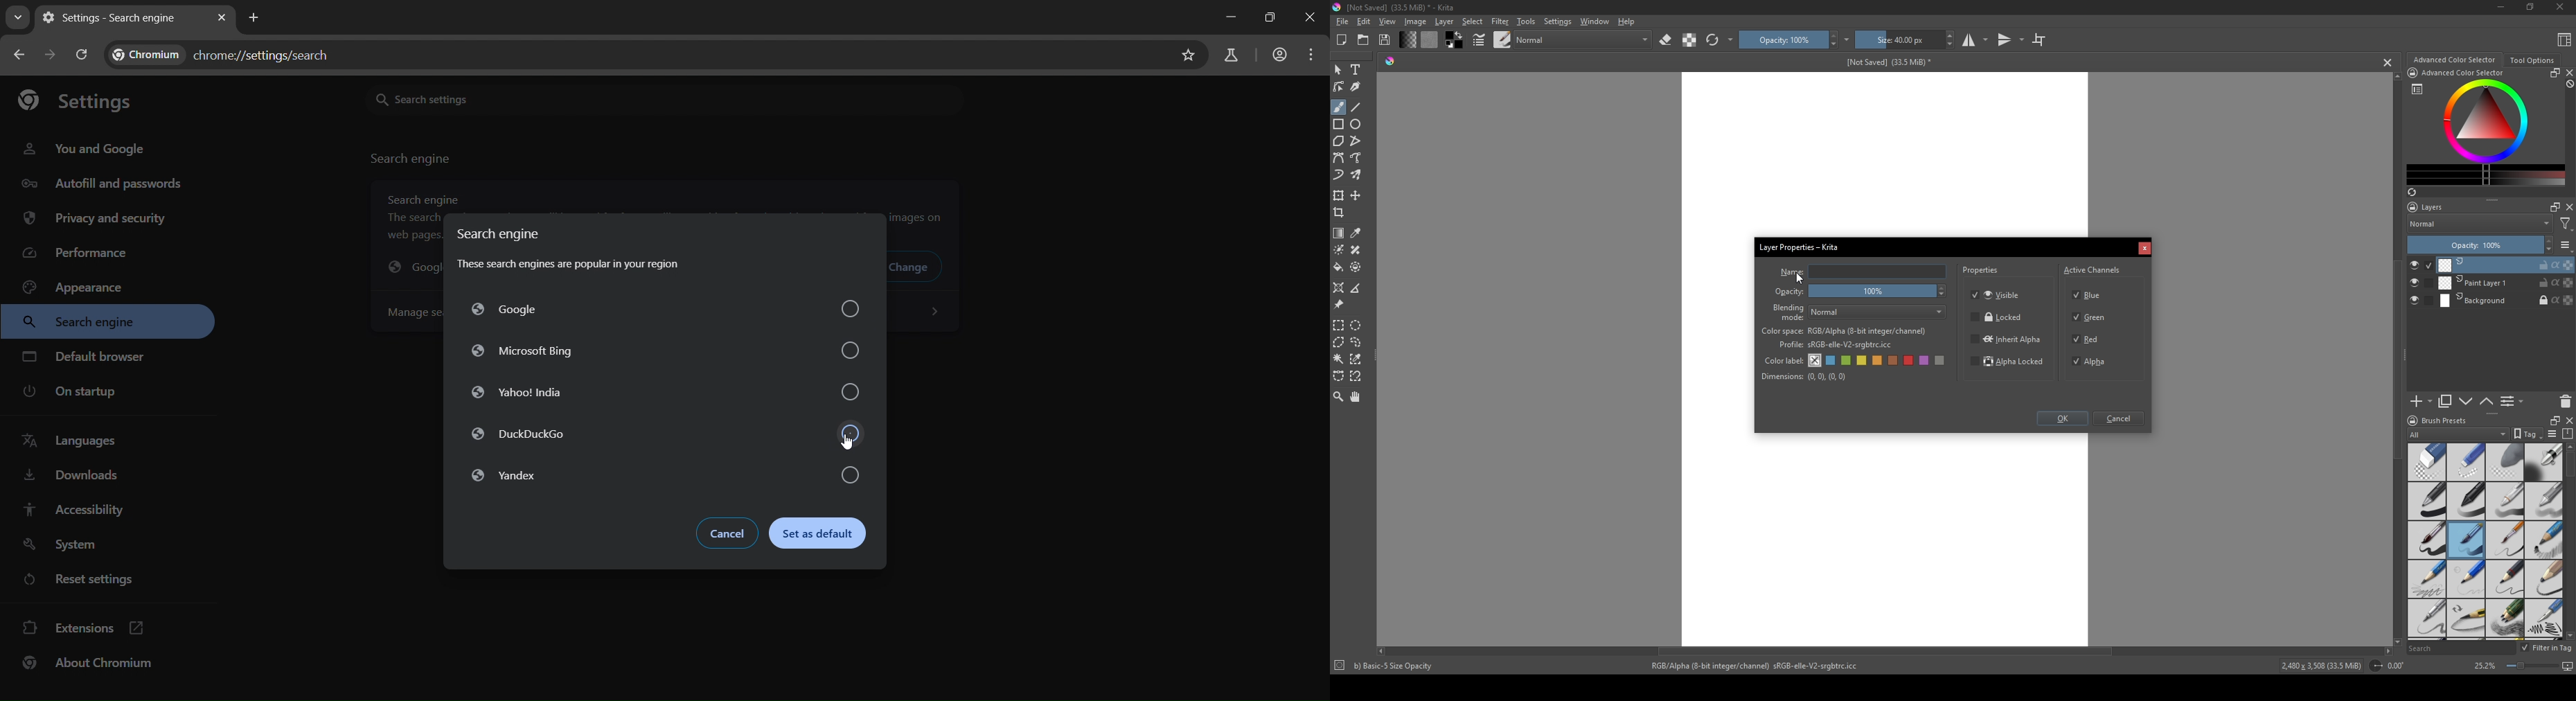  I want to click on minimize, so click(1231, 16).